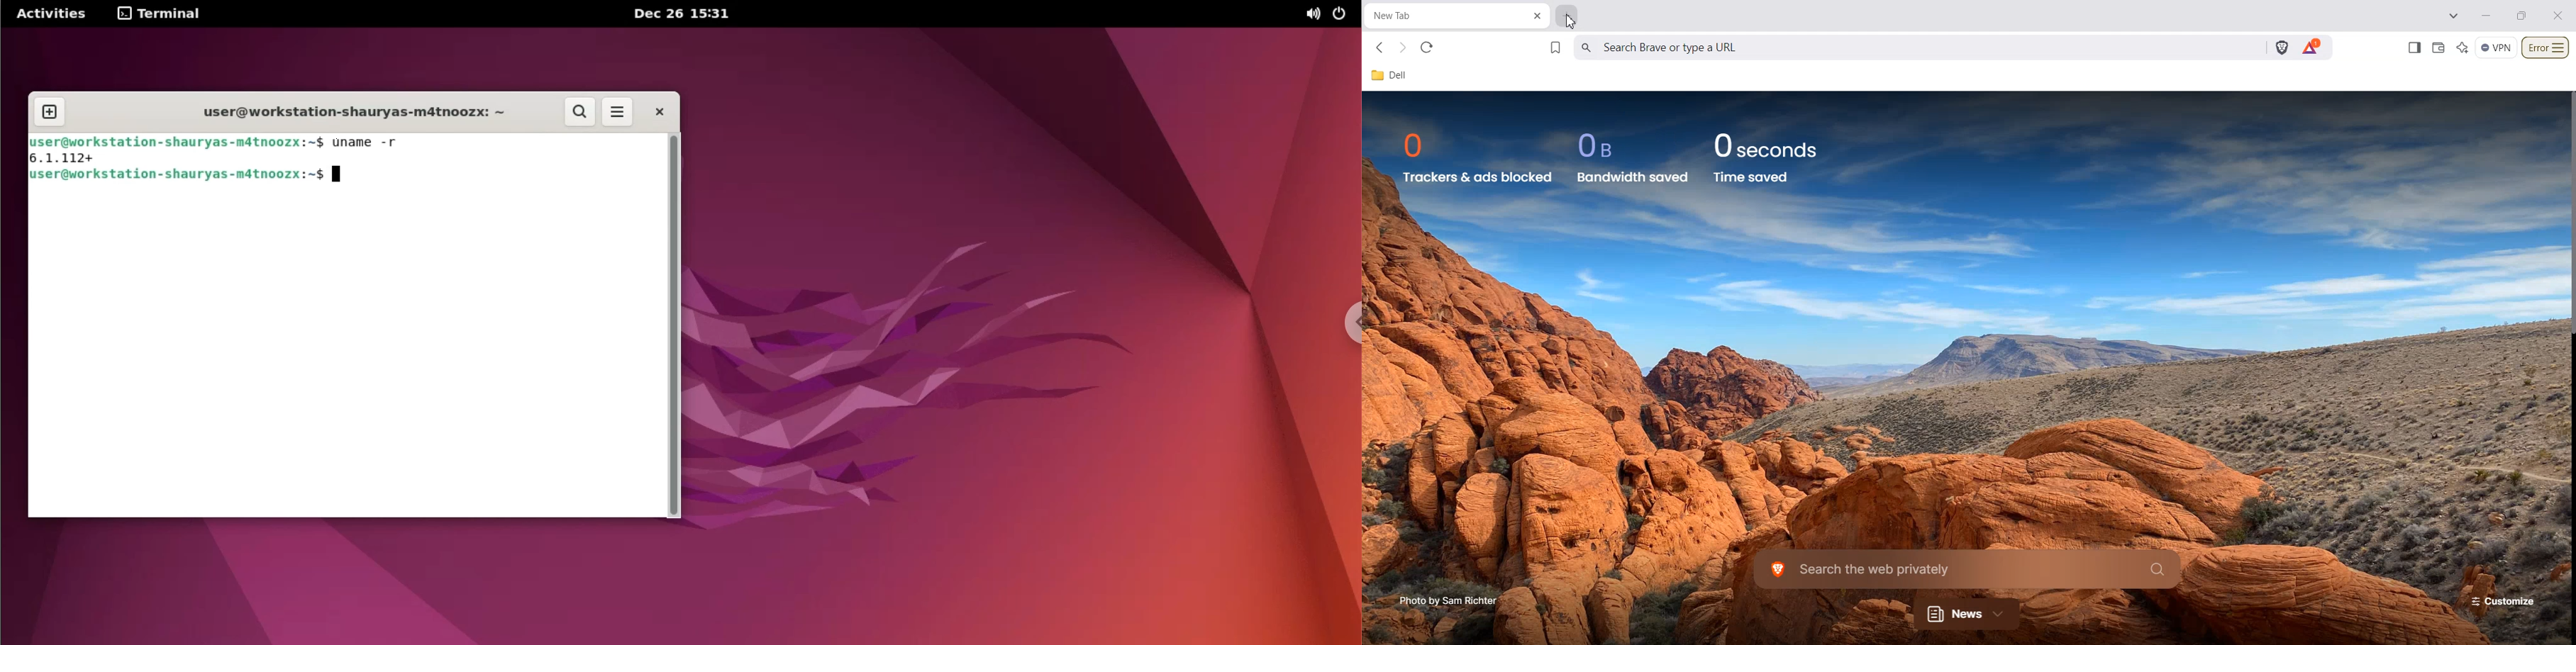 The image size is (2576, 672). What do you see at coordinates (1539, 16) in the screenshot?
I see `Close Tab` at bounding box center [1539, 16].